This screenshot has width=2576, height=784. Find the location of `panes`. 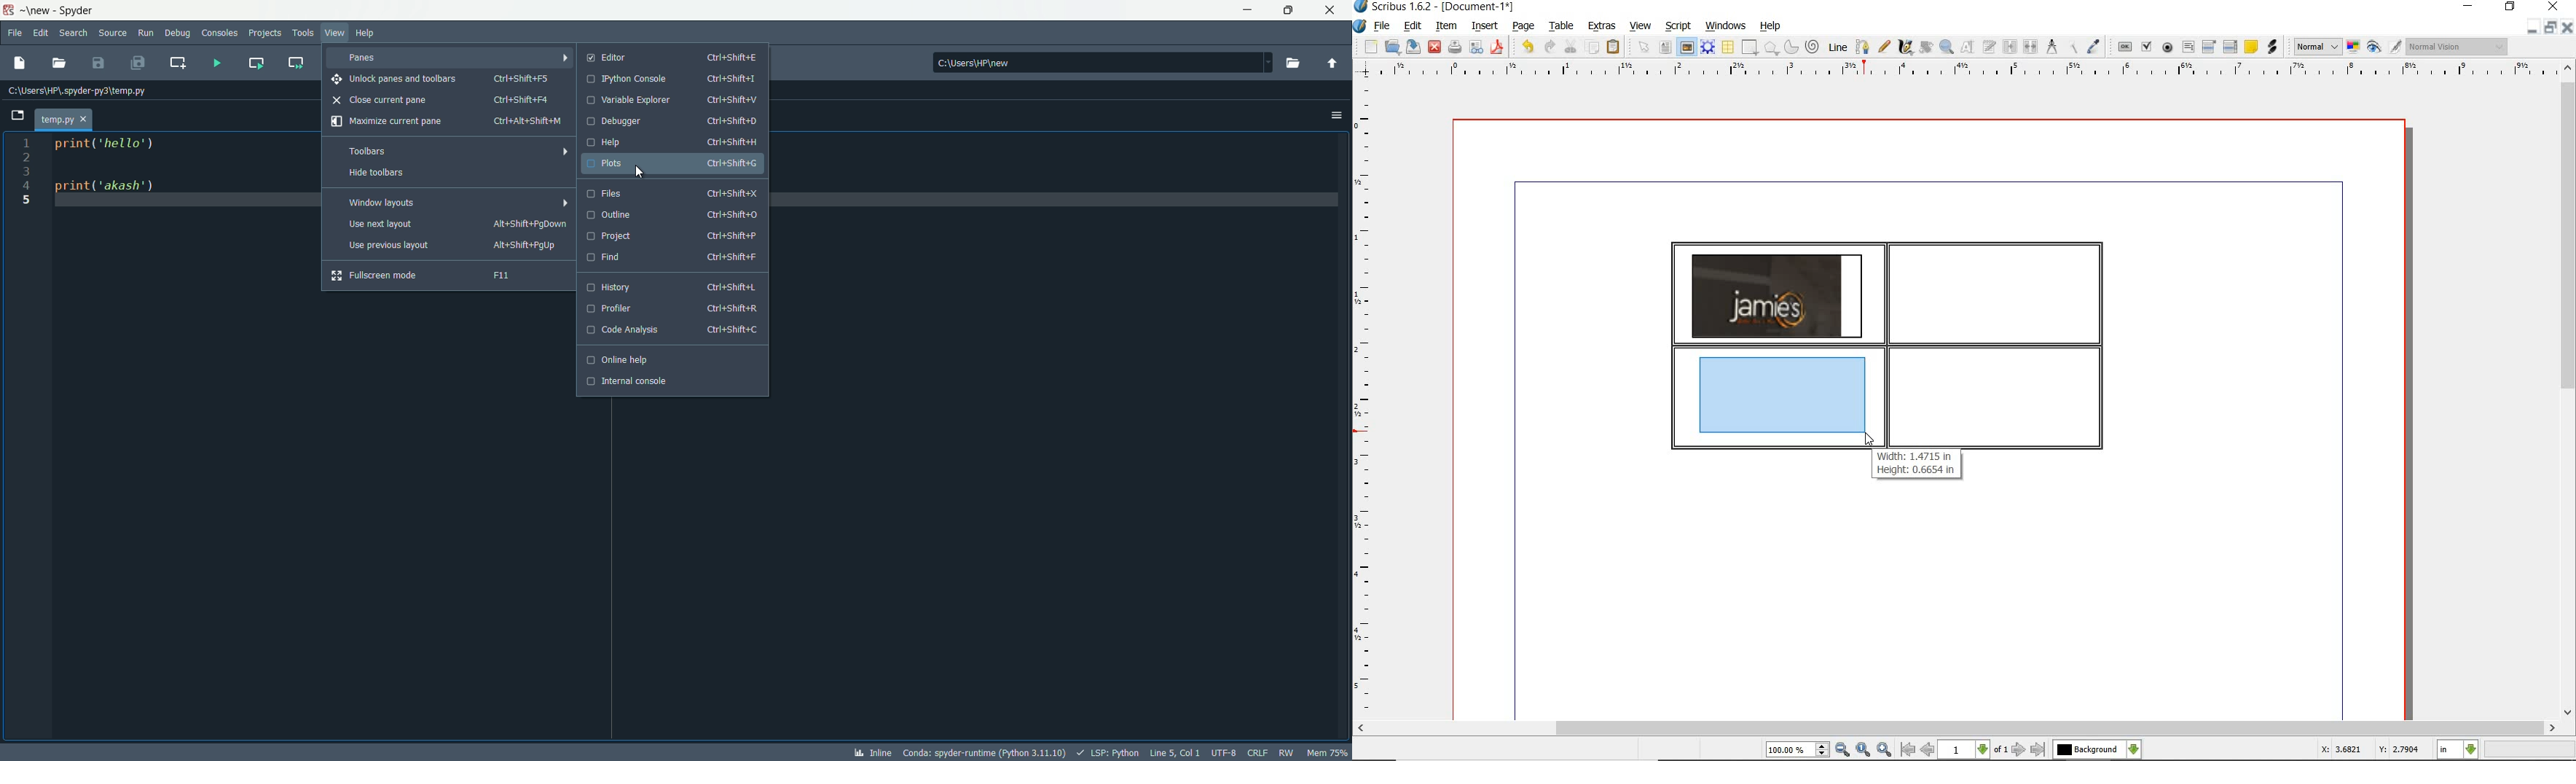

panes is located at coordinates (450, 57).